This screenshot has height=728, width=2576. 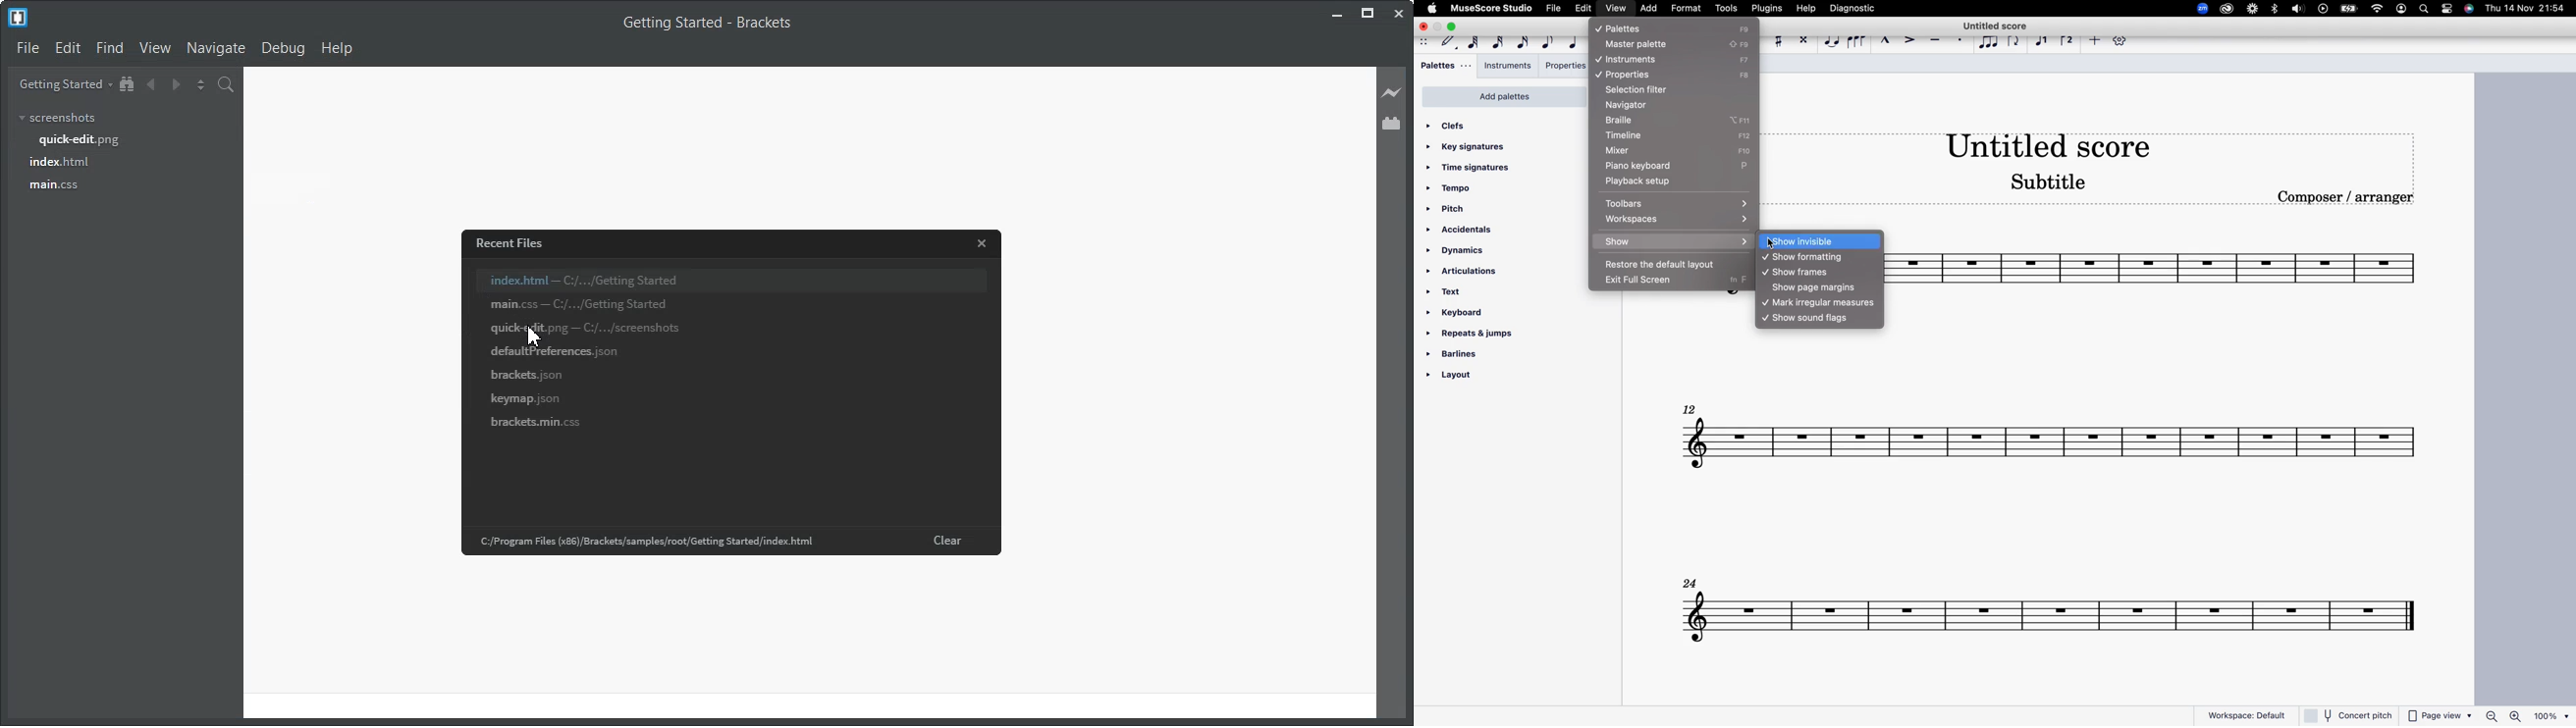 I want to click on articulations, so click(x=1467, y=270).